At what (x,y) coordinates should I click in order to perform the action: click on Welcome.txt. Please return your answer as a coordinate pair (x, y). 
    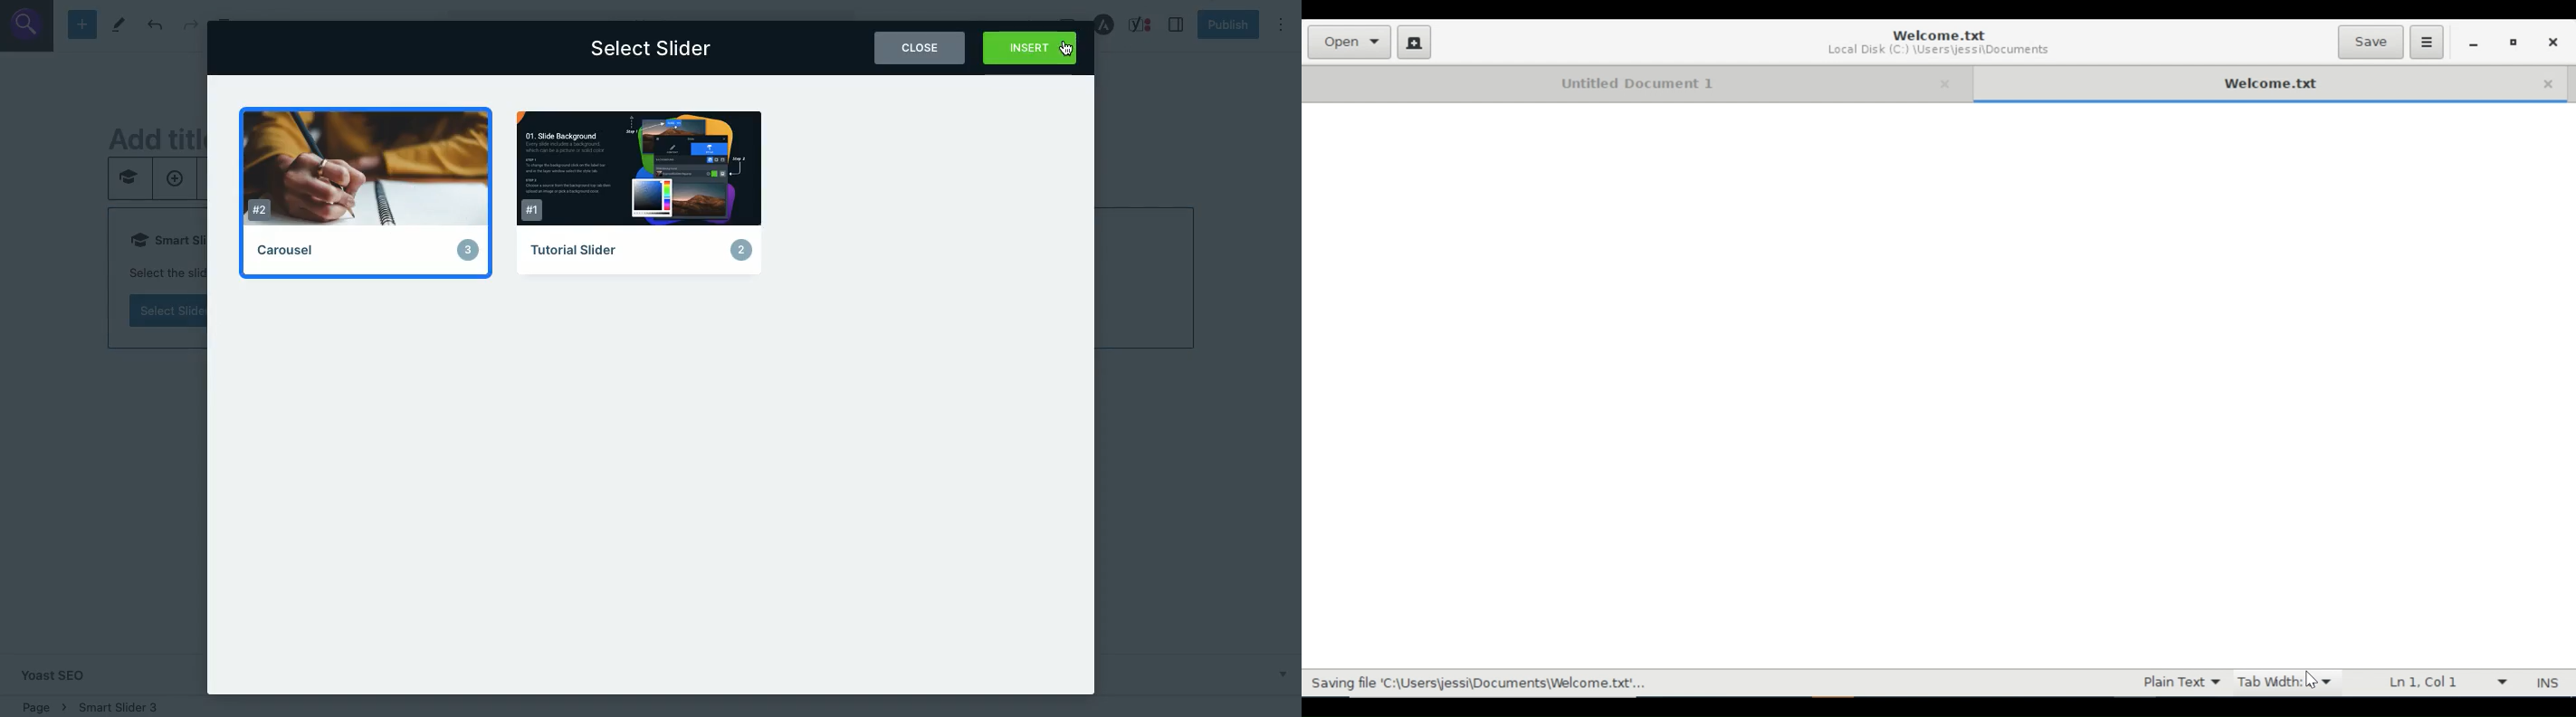
    Looking at the image, I should click on (2238, 83).